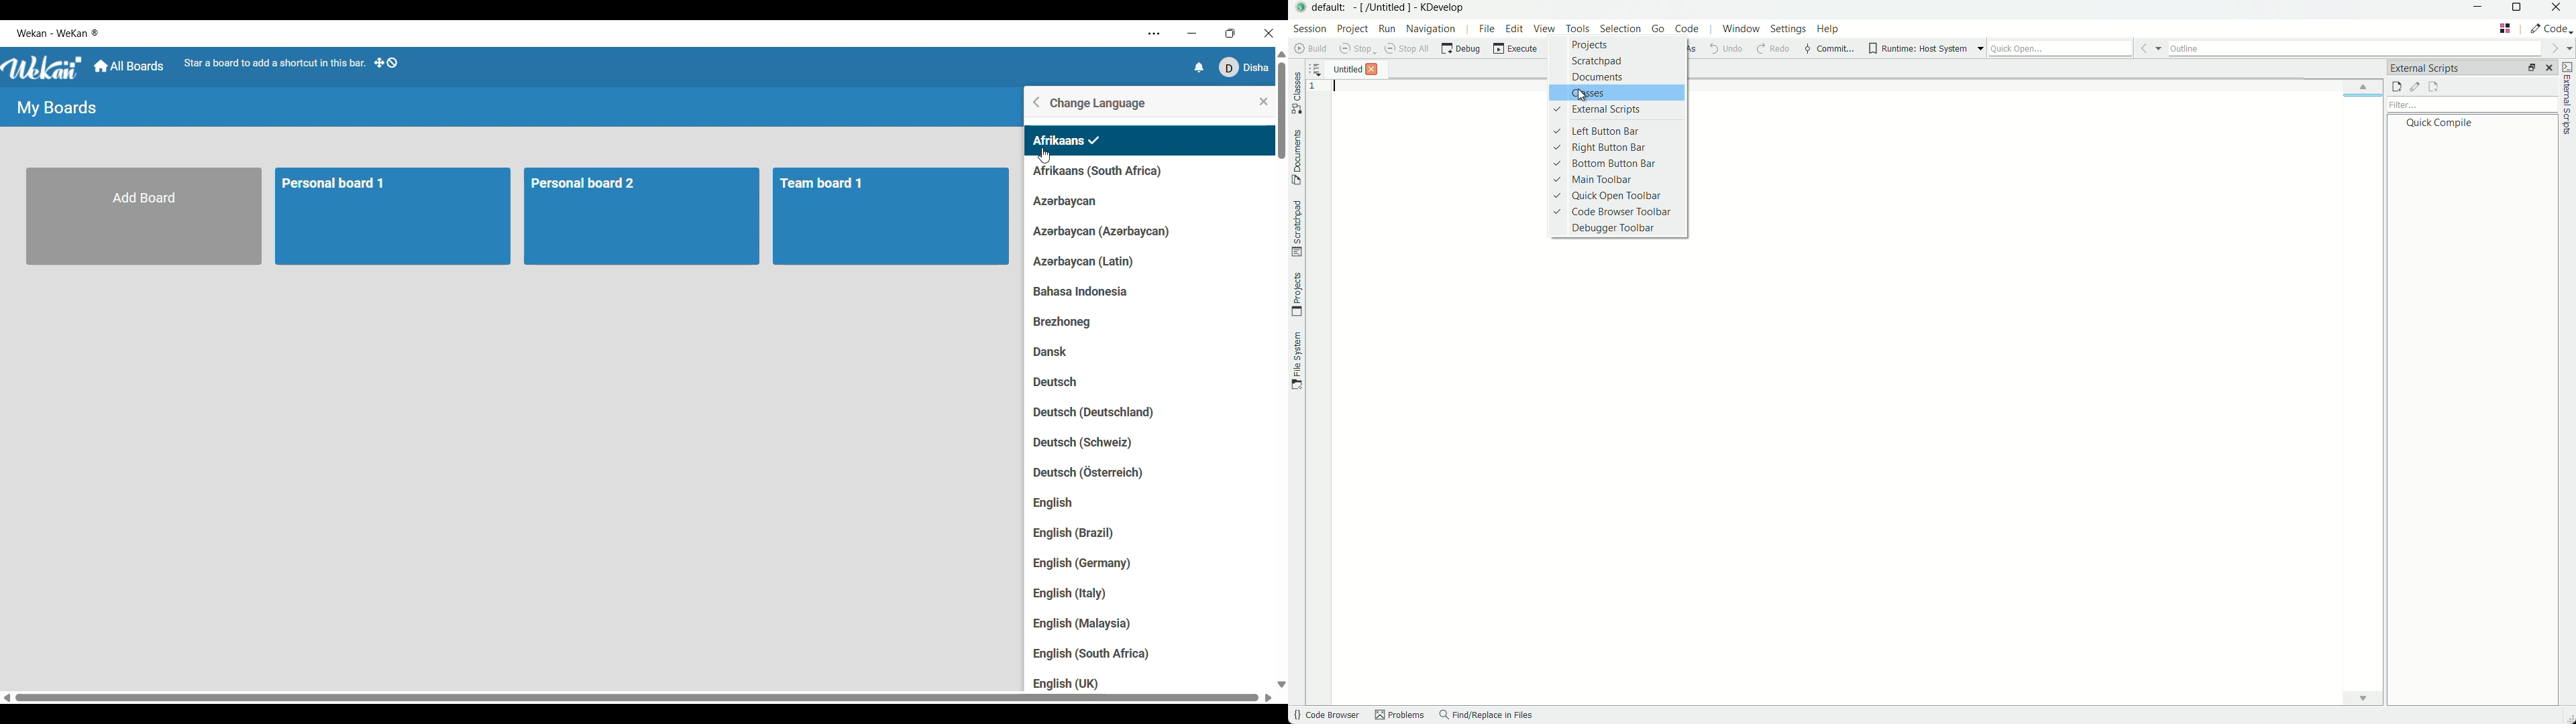 The image size is (2576, 728). Describe the element at coordinates (1544, 29) in the screenshot. I see `view` at that location.